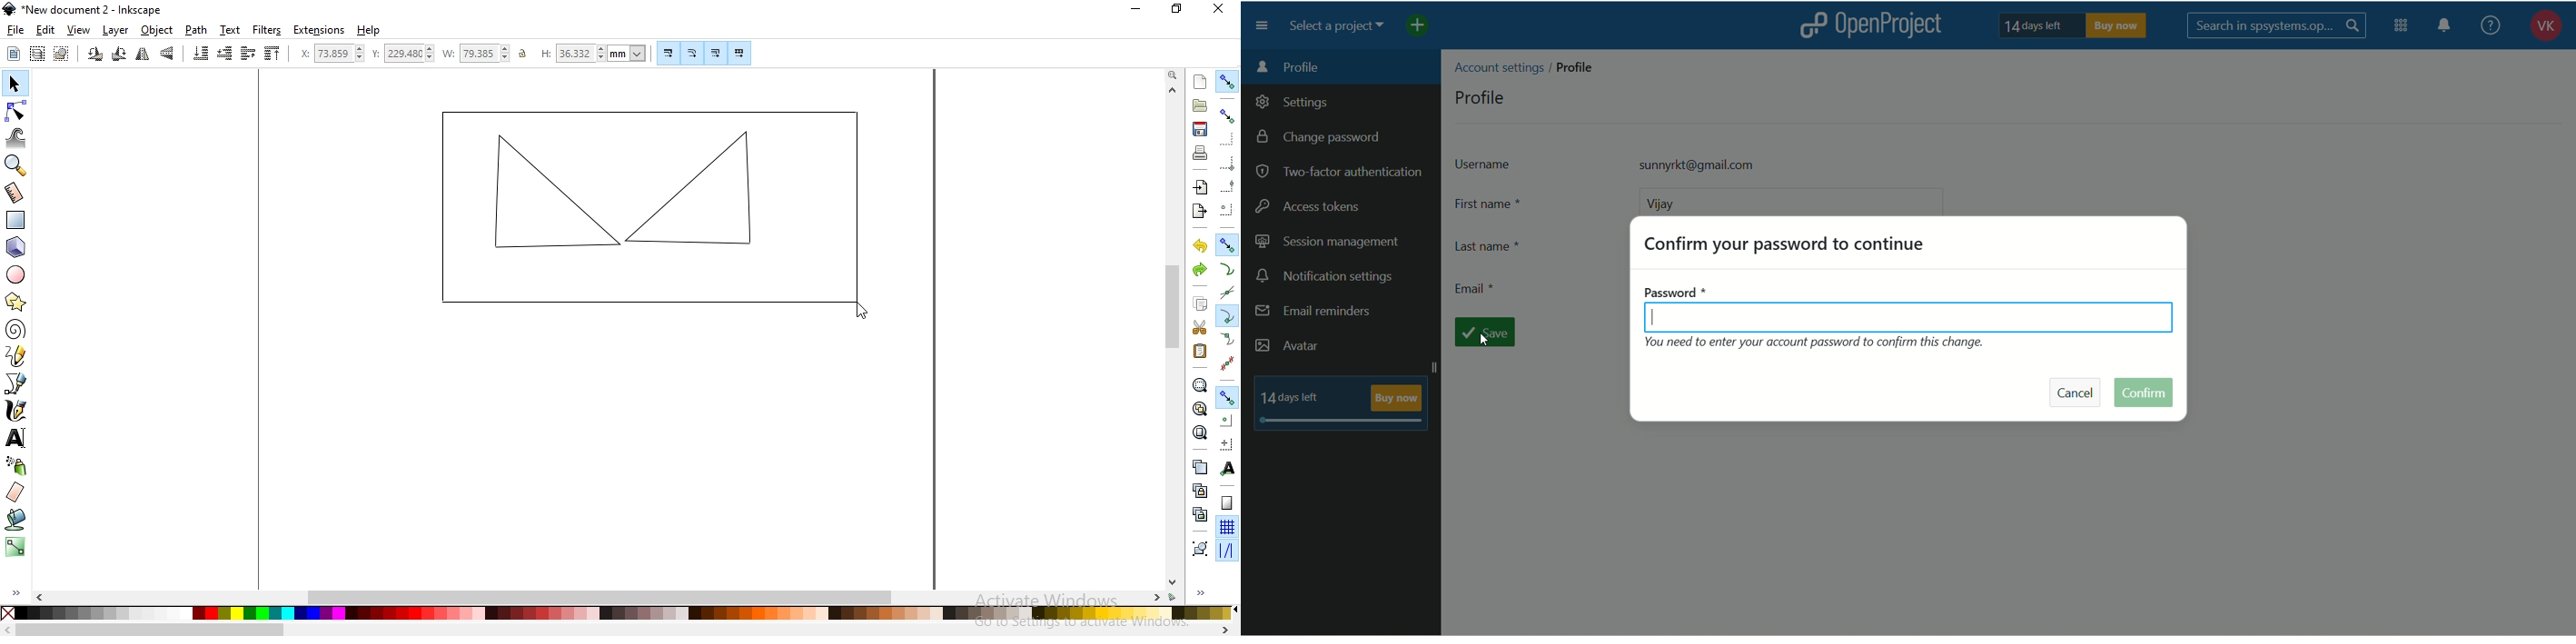  I want to click on draw calligraphic or brush strokes, so click(16, 412).